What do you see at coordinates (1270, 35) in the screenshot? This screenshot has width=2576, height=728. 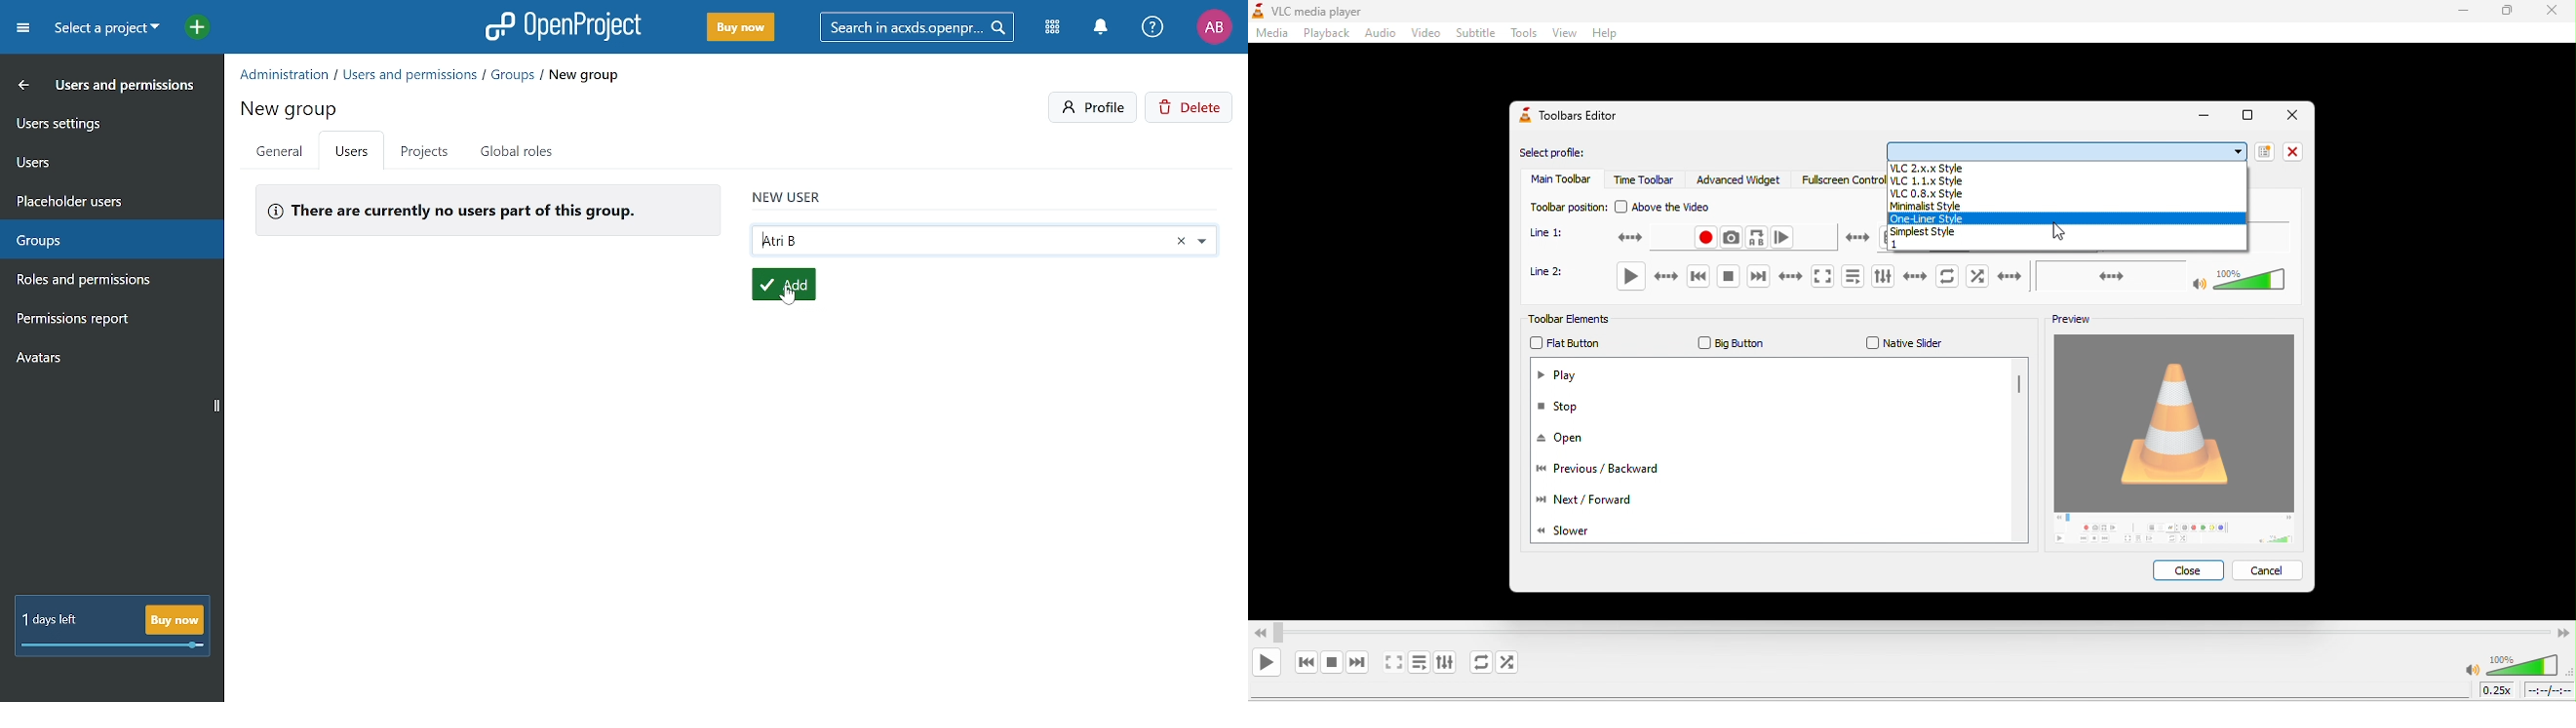 I see `media` at bounding box center [1270, 35].